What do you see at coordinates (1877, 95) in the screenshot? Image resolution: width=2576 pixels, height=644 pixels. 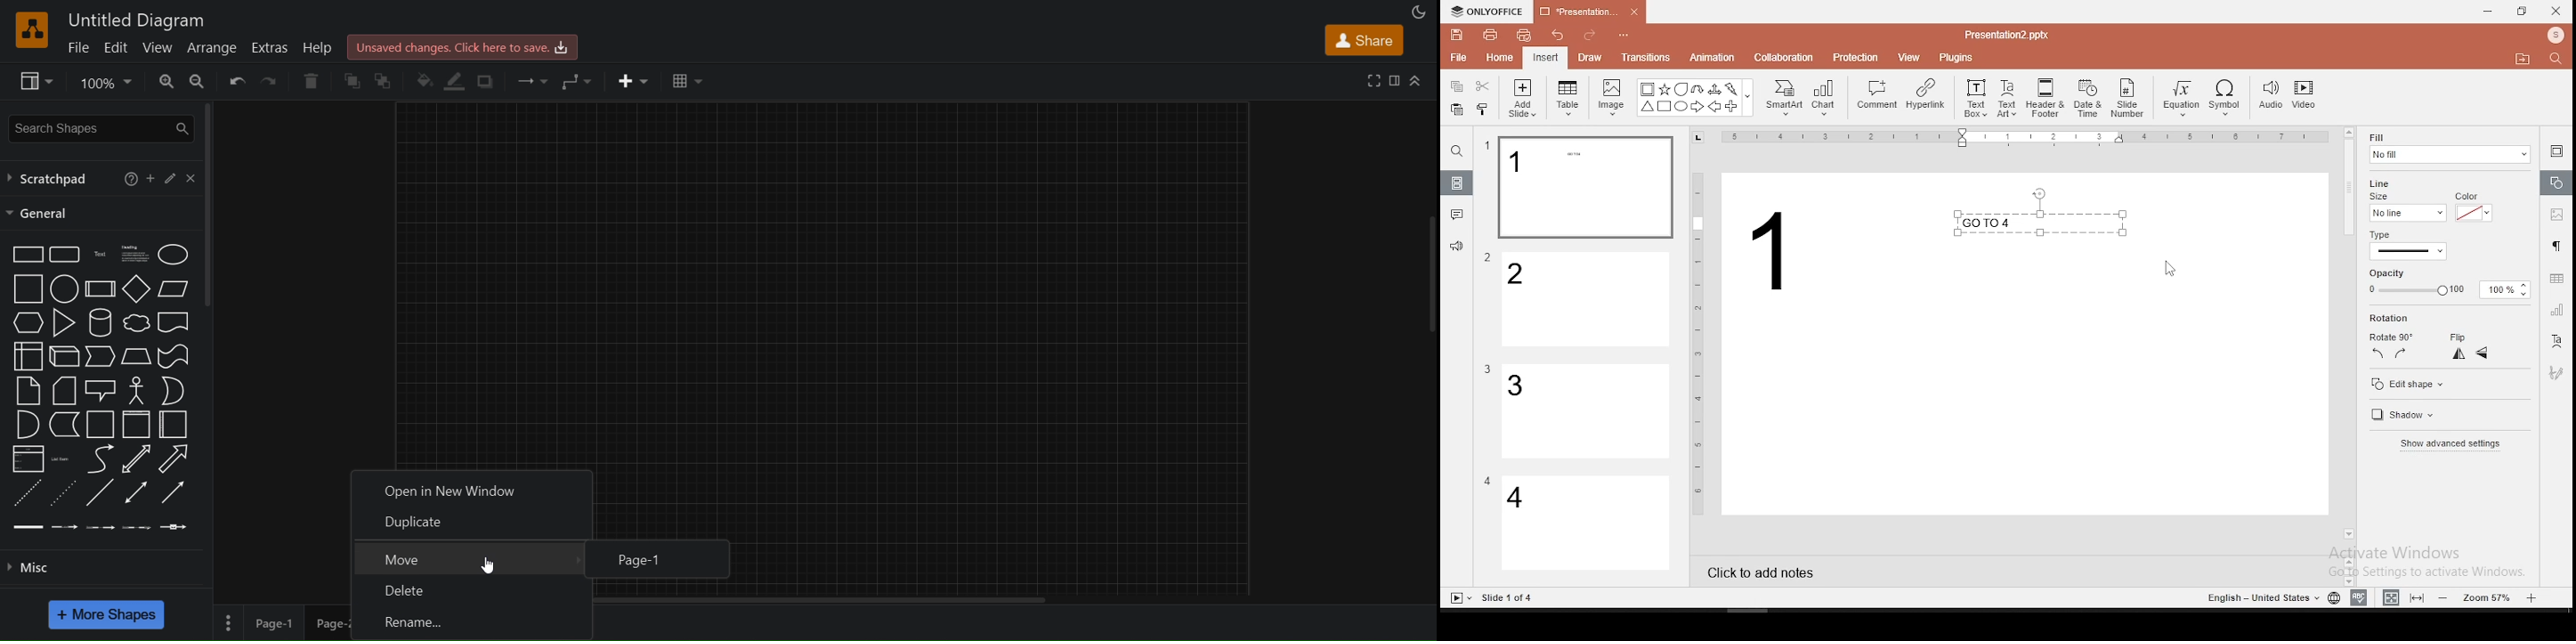 I see `comment` at bounding box center [1877, 95].